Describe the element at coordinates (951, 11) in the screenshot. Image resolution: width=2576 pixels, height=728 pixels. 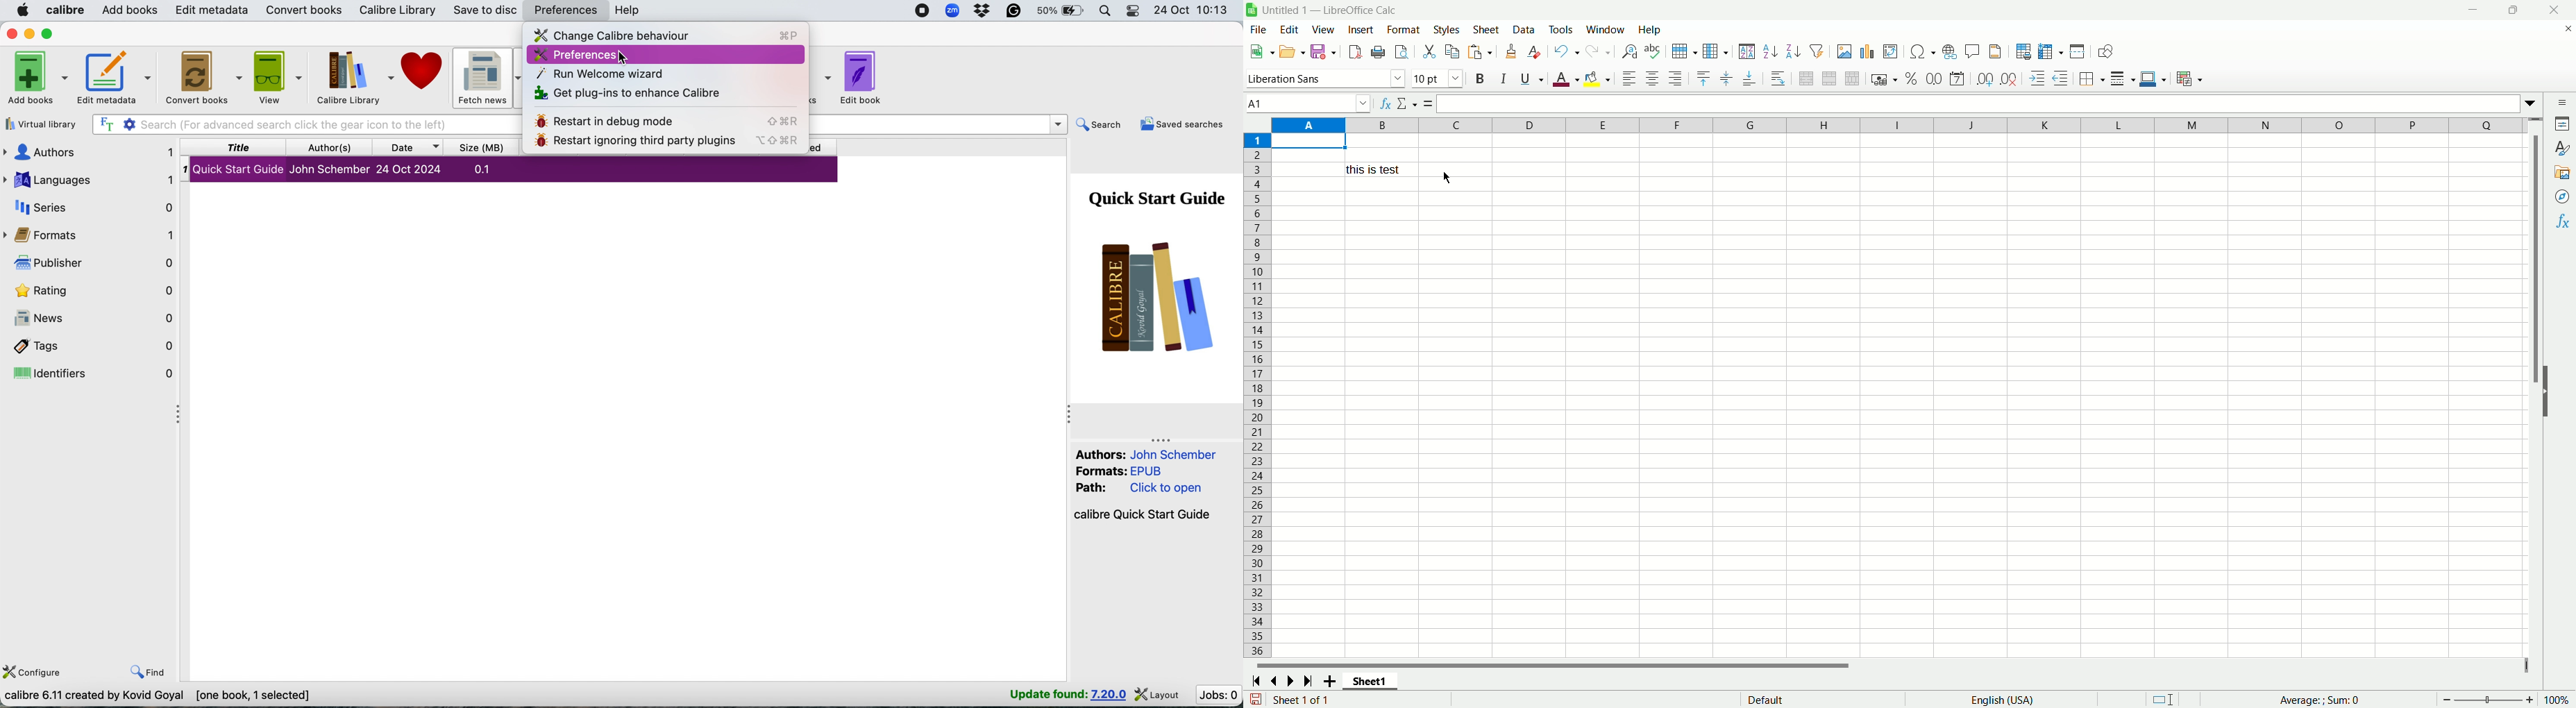
I see `zoom` at that location.